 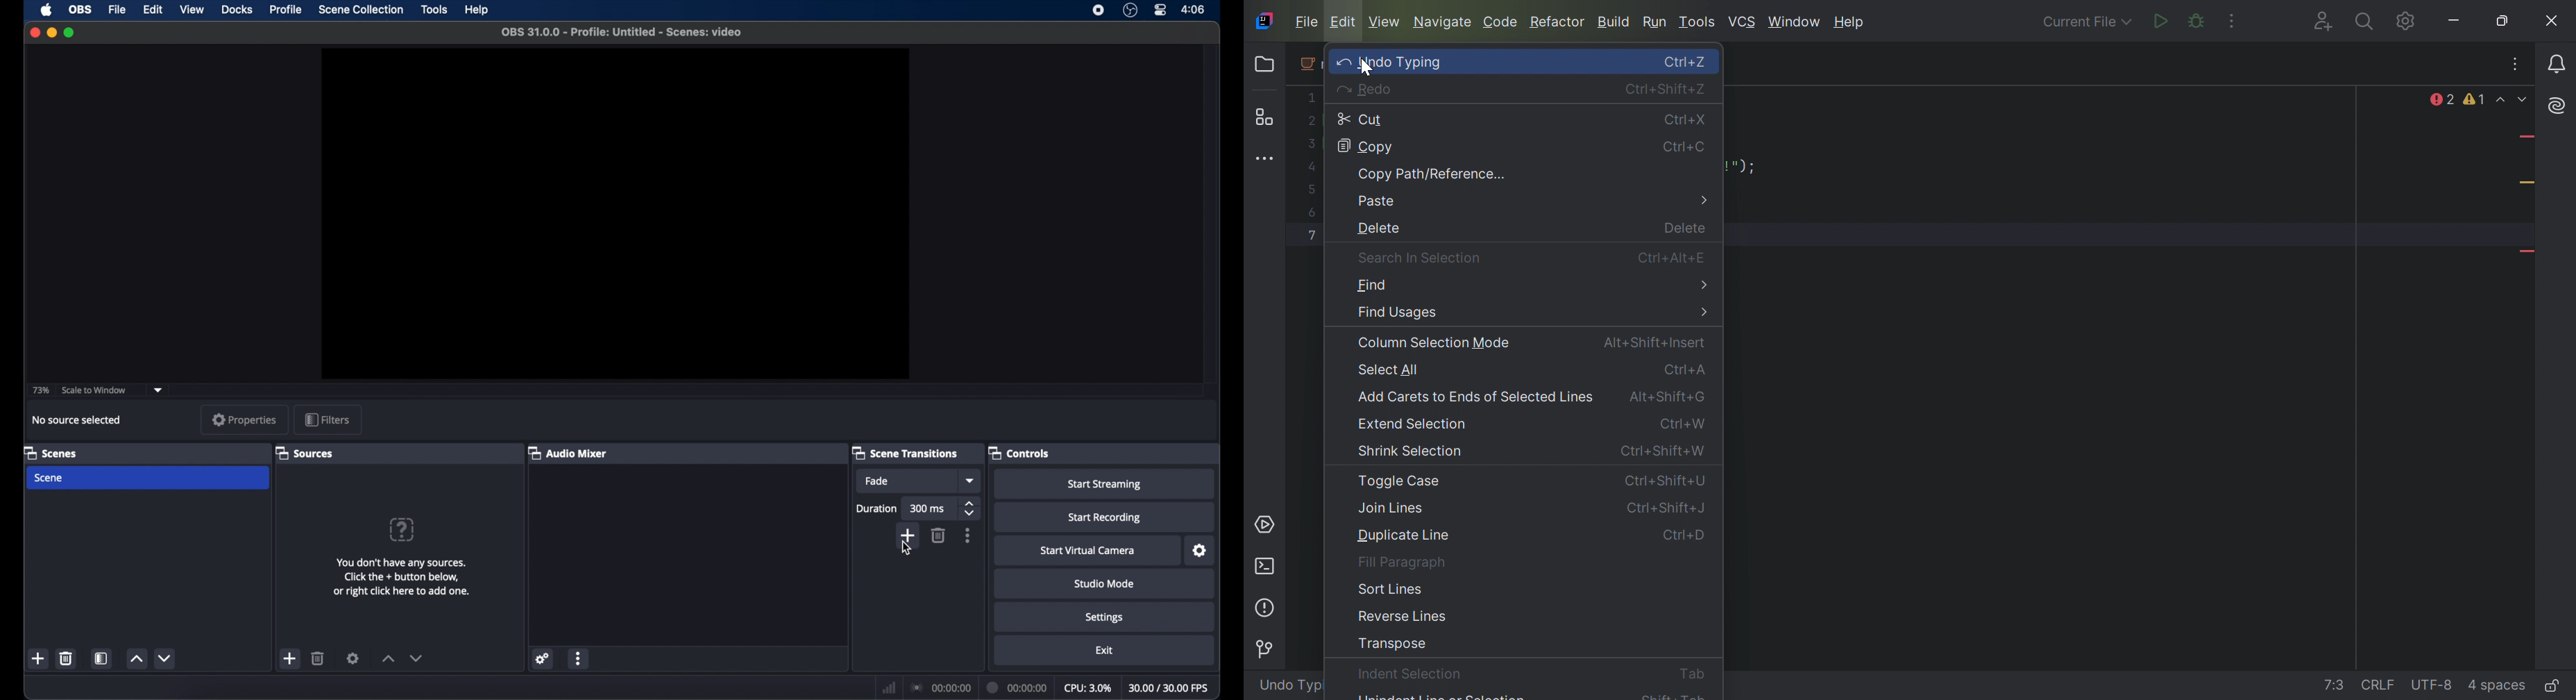 I want to click on Make file read-only, so click(x=2555, y=685).